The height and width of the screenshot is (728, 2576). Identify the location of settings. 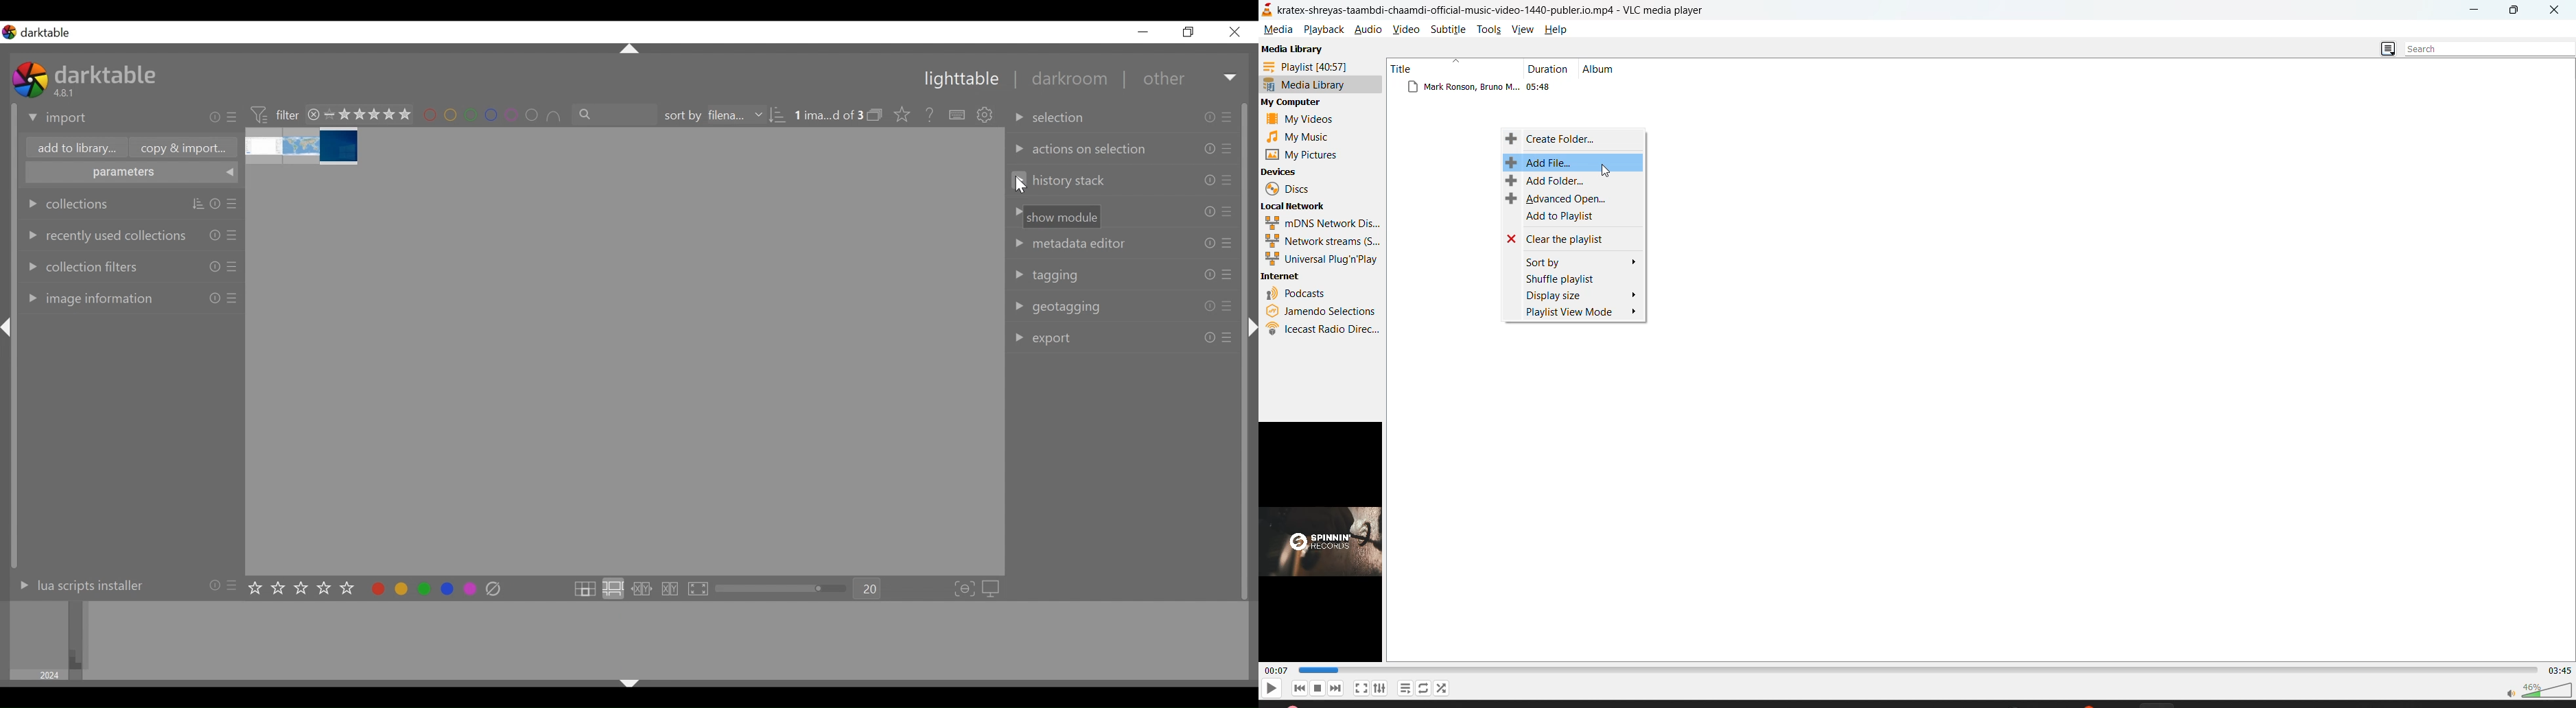
(1379, 688).